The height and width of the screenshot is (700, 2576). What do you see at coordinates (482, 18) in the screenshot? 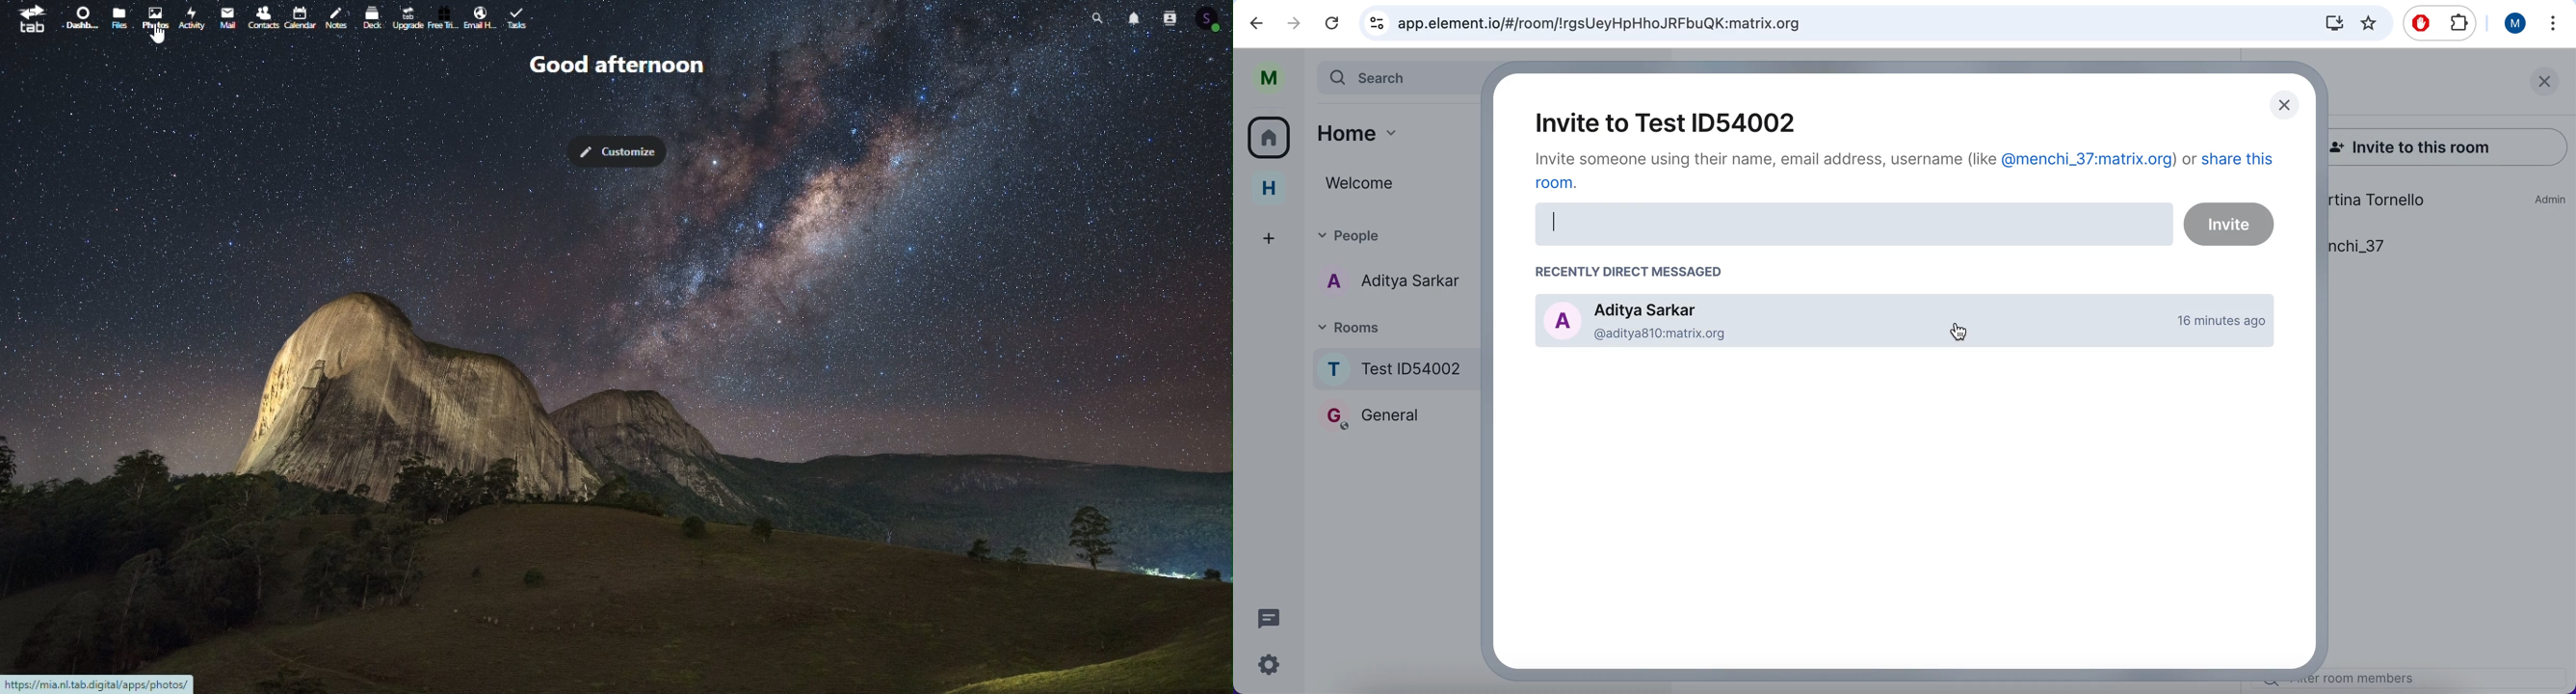
I see `email handling` at bounding box center [482, 18].